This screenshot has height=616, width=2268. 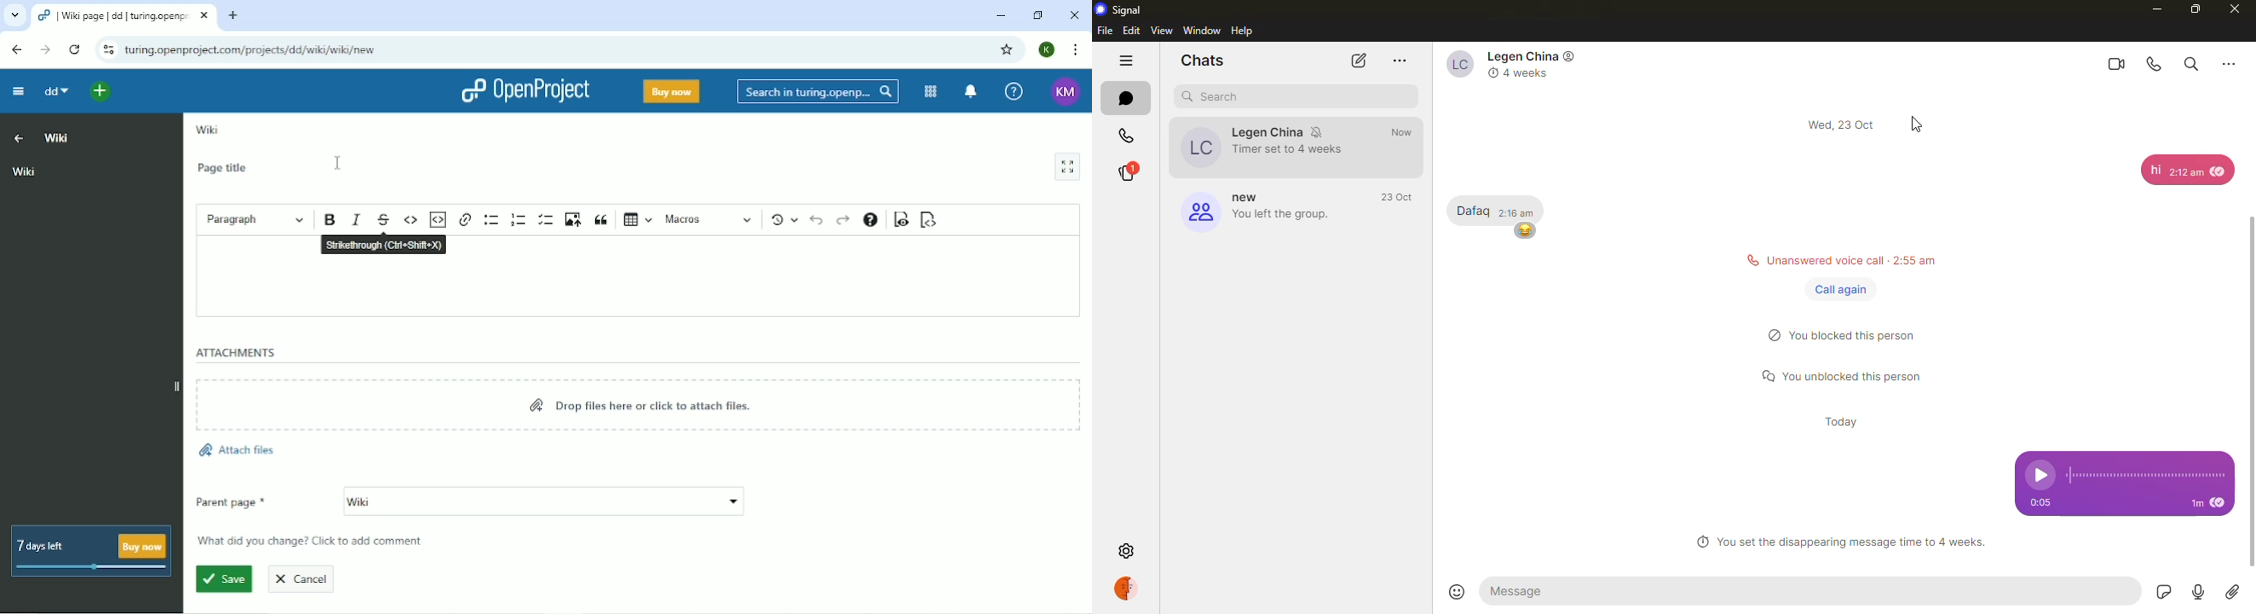 I want to click on Paragraph, so click(x=256, y=219).